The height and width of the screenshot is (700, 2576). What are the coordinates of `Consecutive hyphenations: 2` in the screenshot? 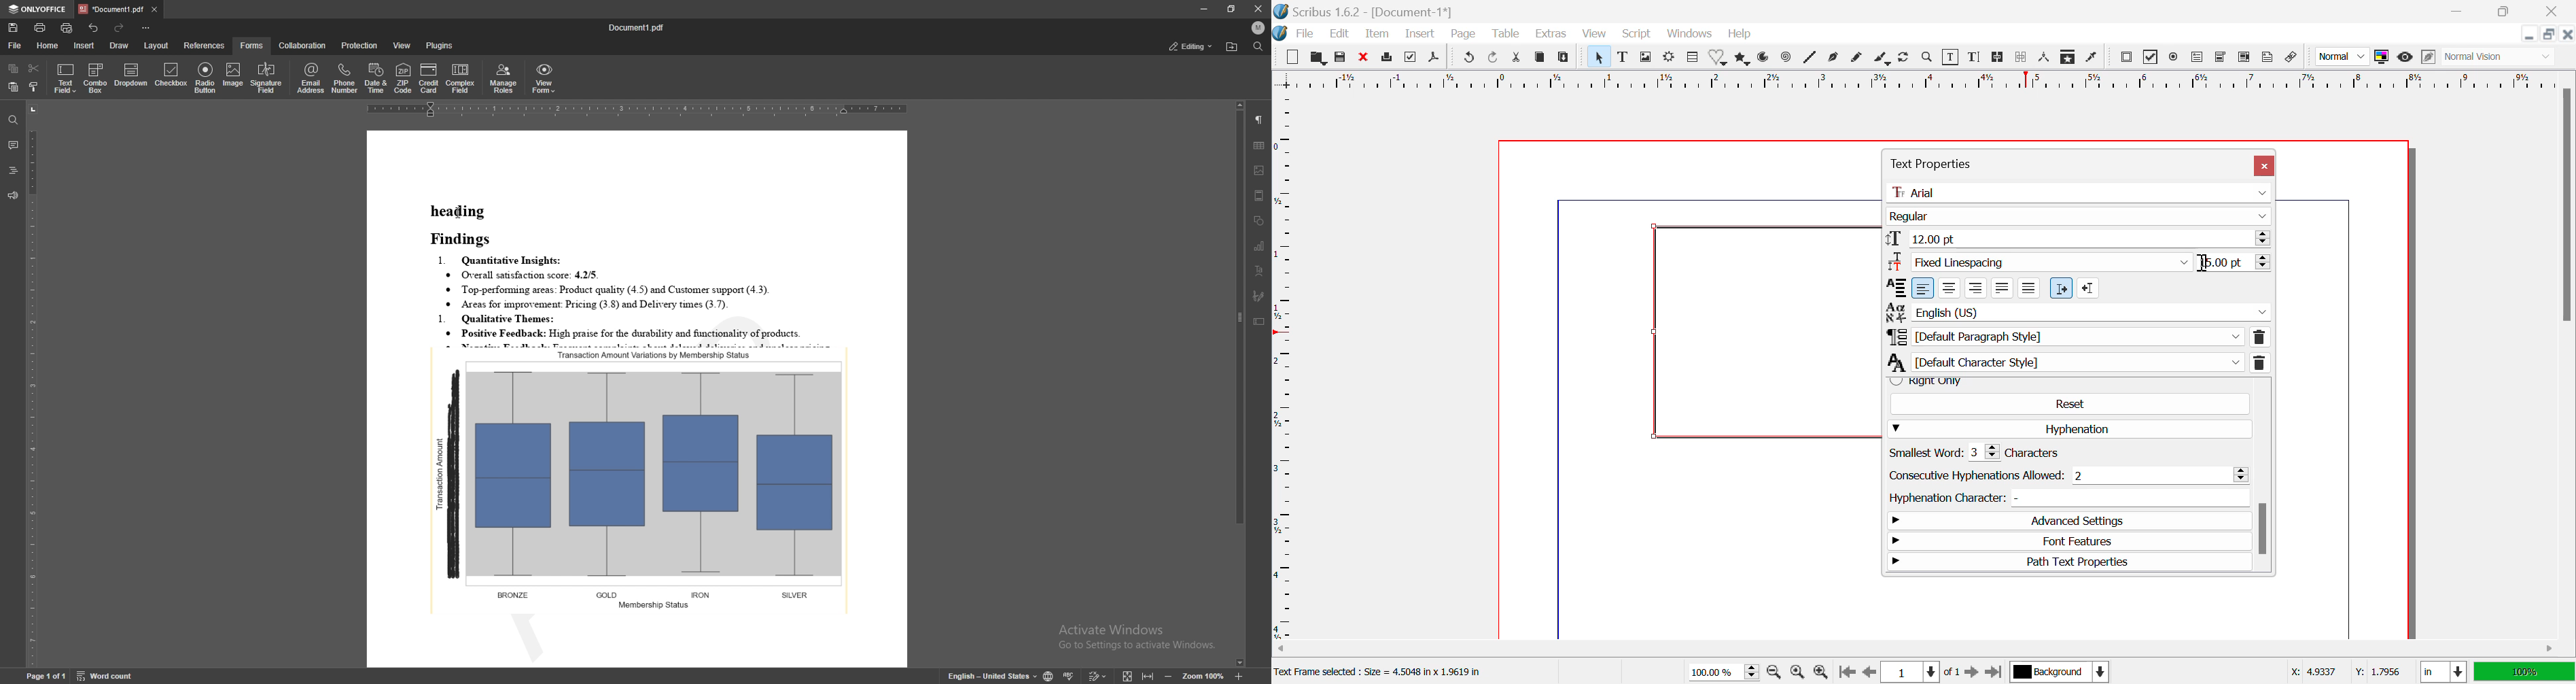 It's located at (2068, 475).